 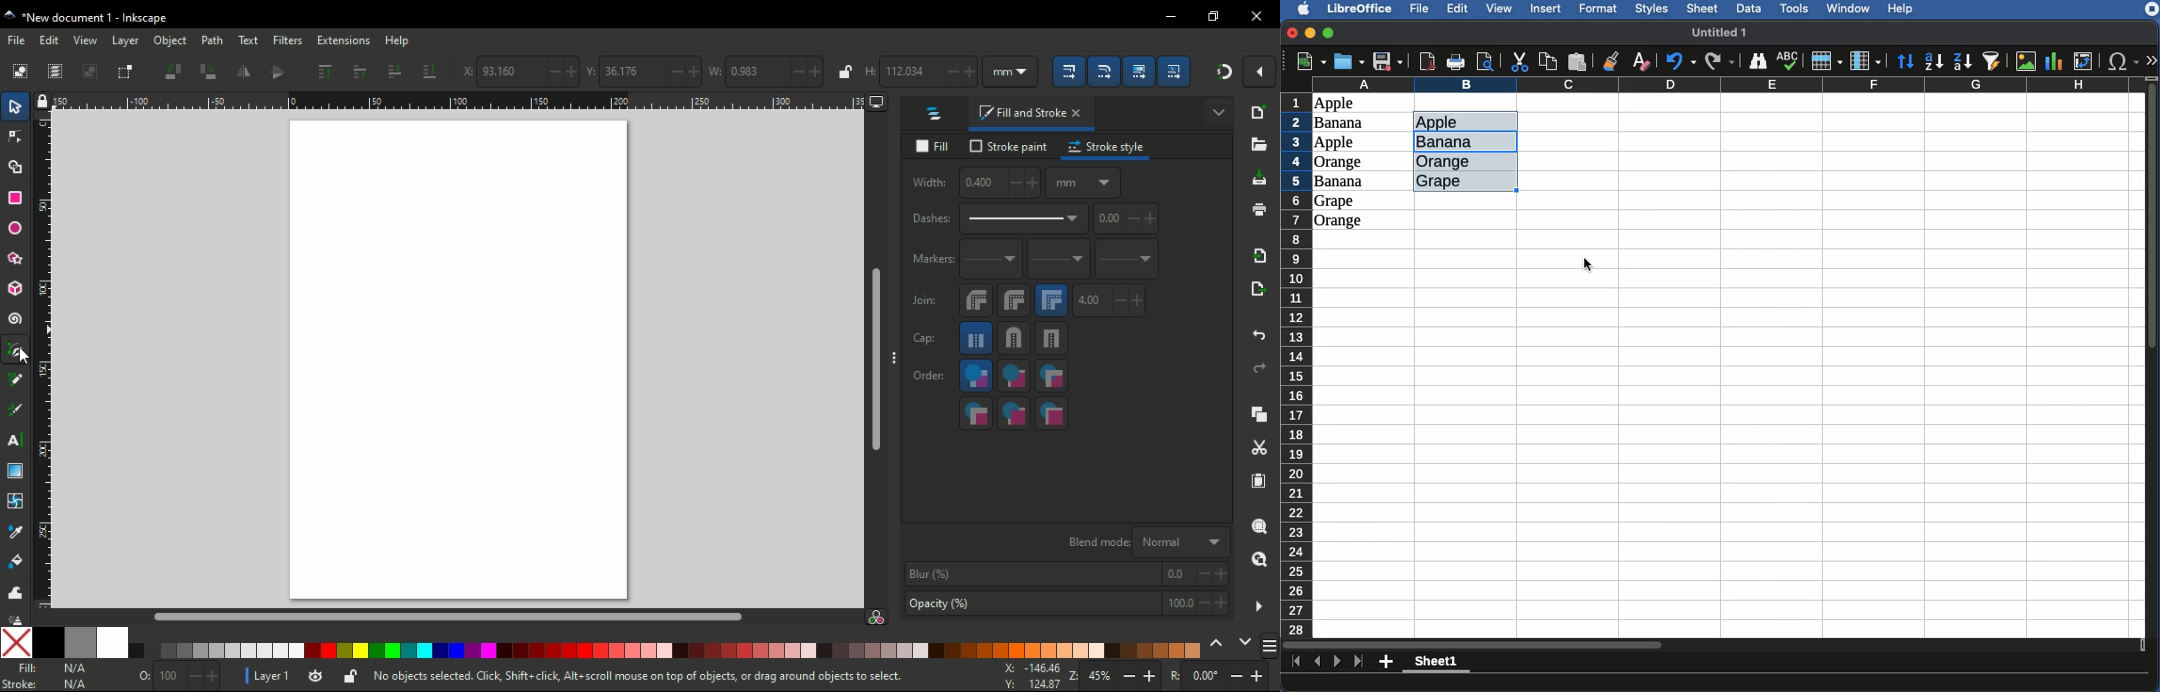 What do you see at coordinates (245, 71) in the screenshot?
I see `object flip horizontal` at bounding box center [245, 71].